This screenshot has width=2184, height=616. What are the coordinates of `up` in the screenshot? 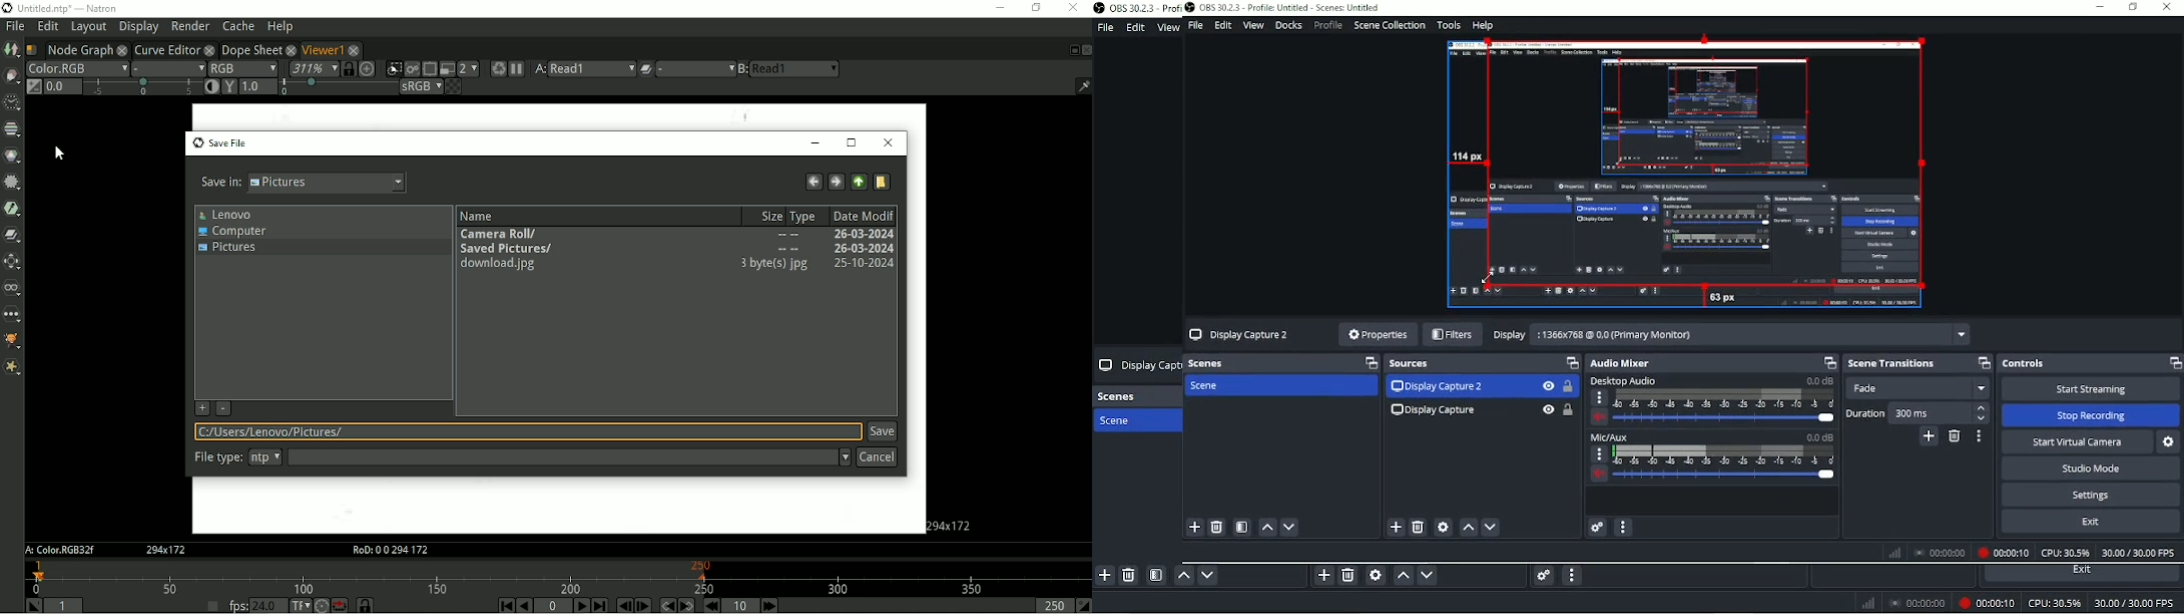 It's located at (1268, 528).